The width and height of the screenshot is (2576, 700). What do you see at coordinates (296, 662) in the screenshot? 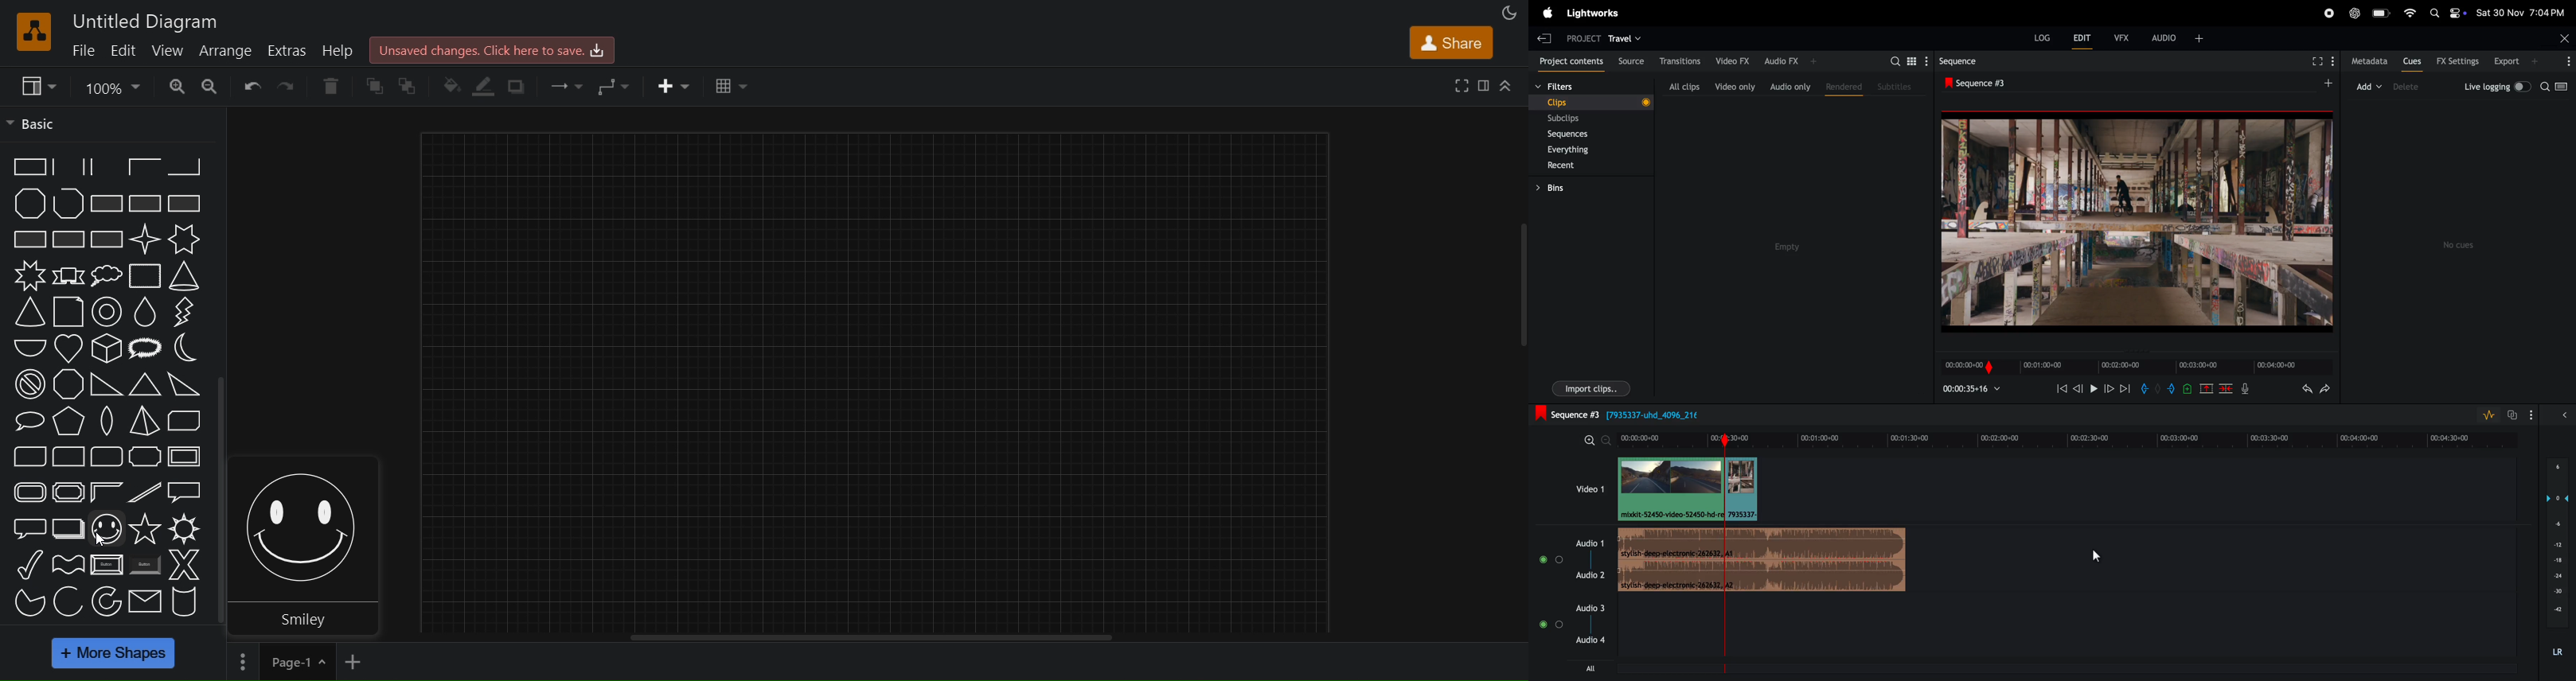
I see `current page ` at bounding box center [296, 662].